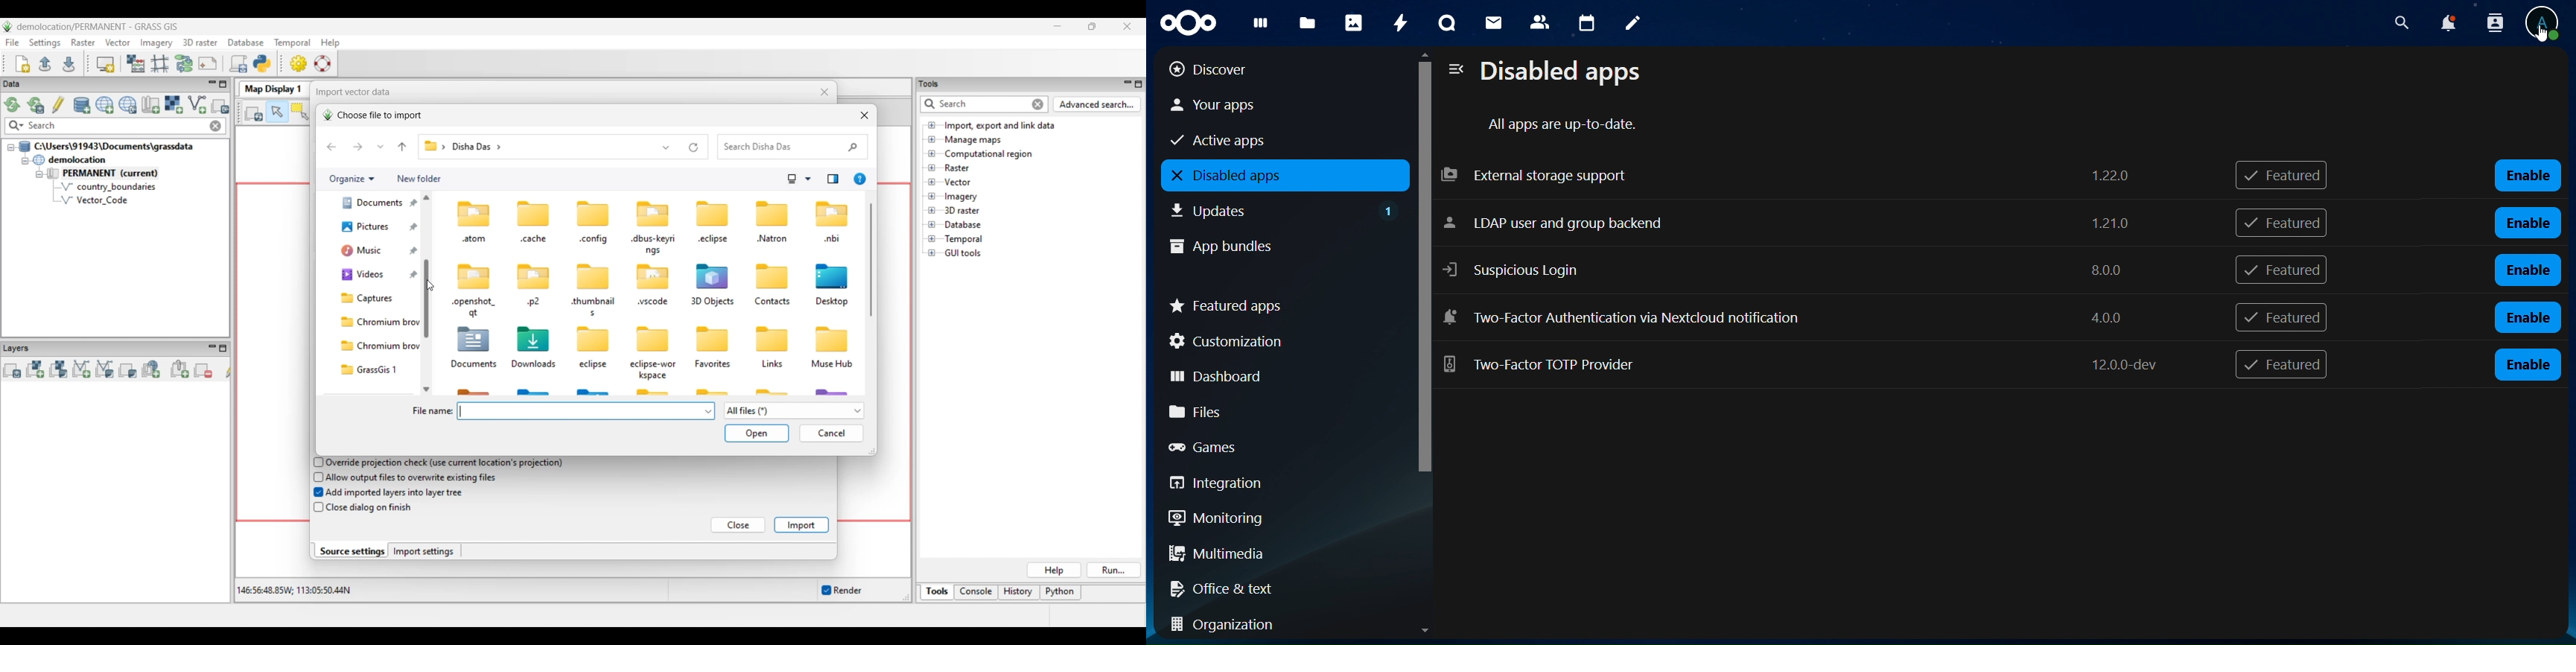 The image size is (2576, 672). What do you see at coordinates (1445, 24) in the screenshot?
I see `talk` at bounding box center [1445, 24].